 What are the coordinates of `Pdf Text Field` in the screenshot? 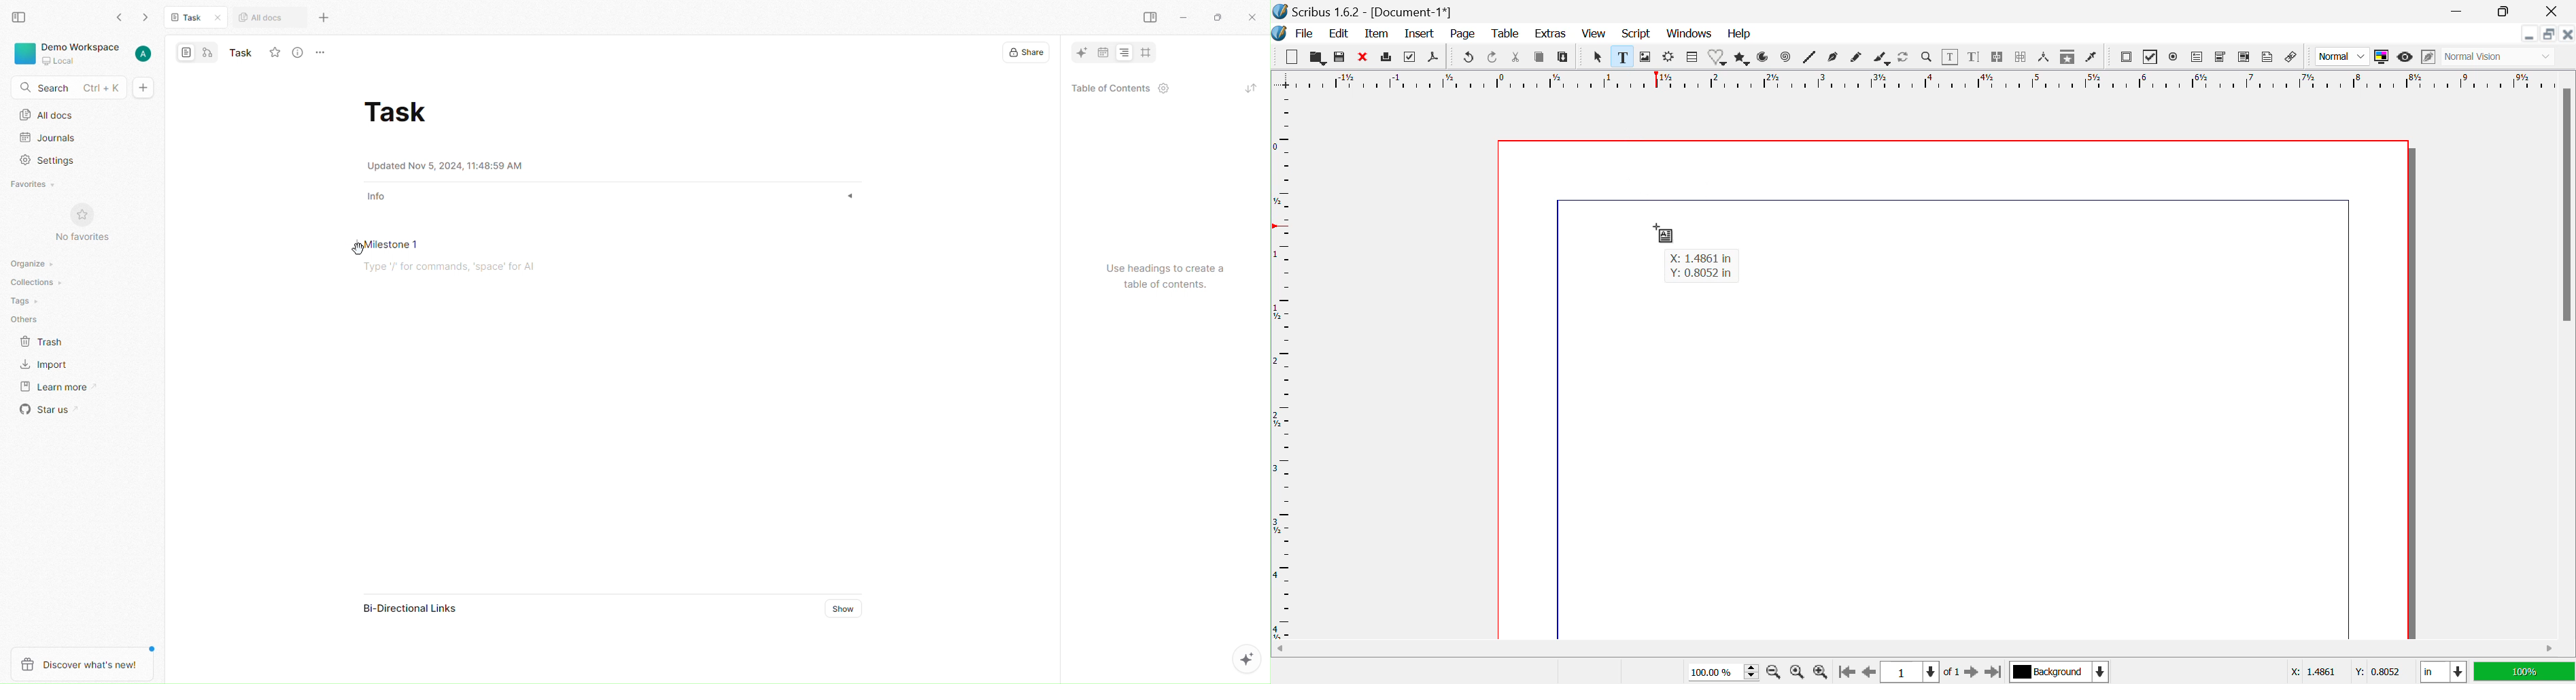 It's located at (2198, 58).